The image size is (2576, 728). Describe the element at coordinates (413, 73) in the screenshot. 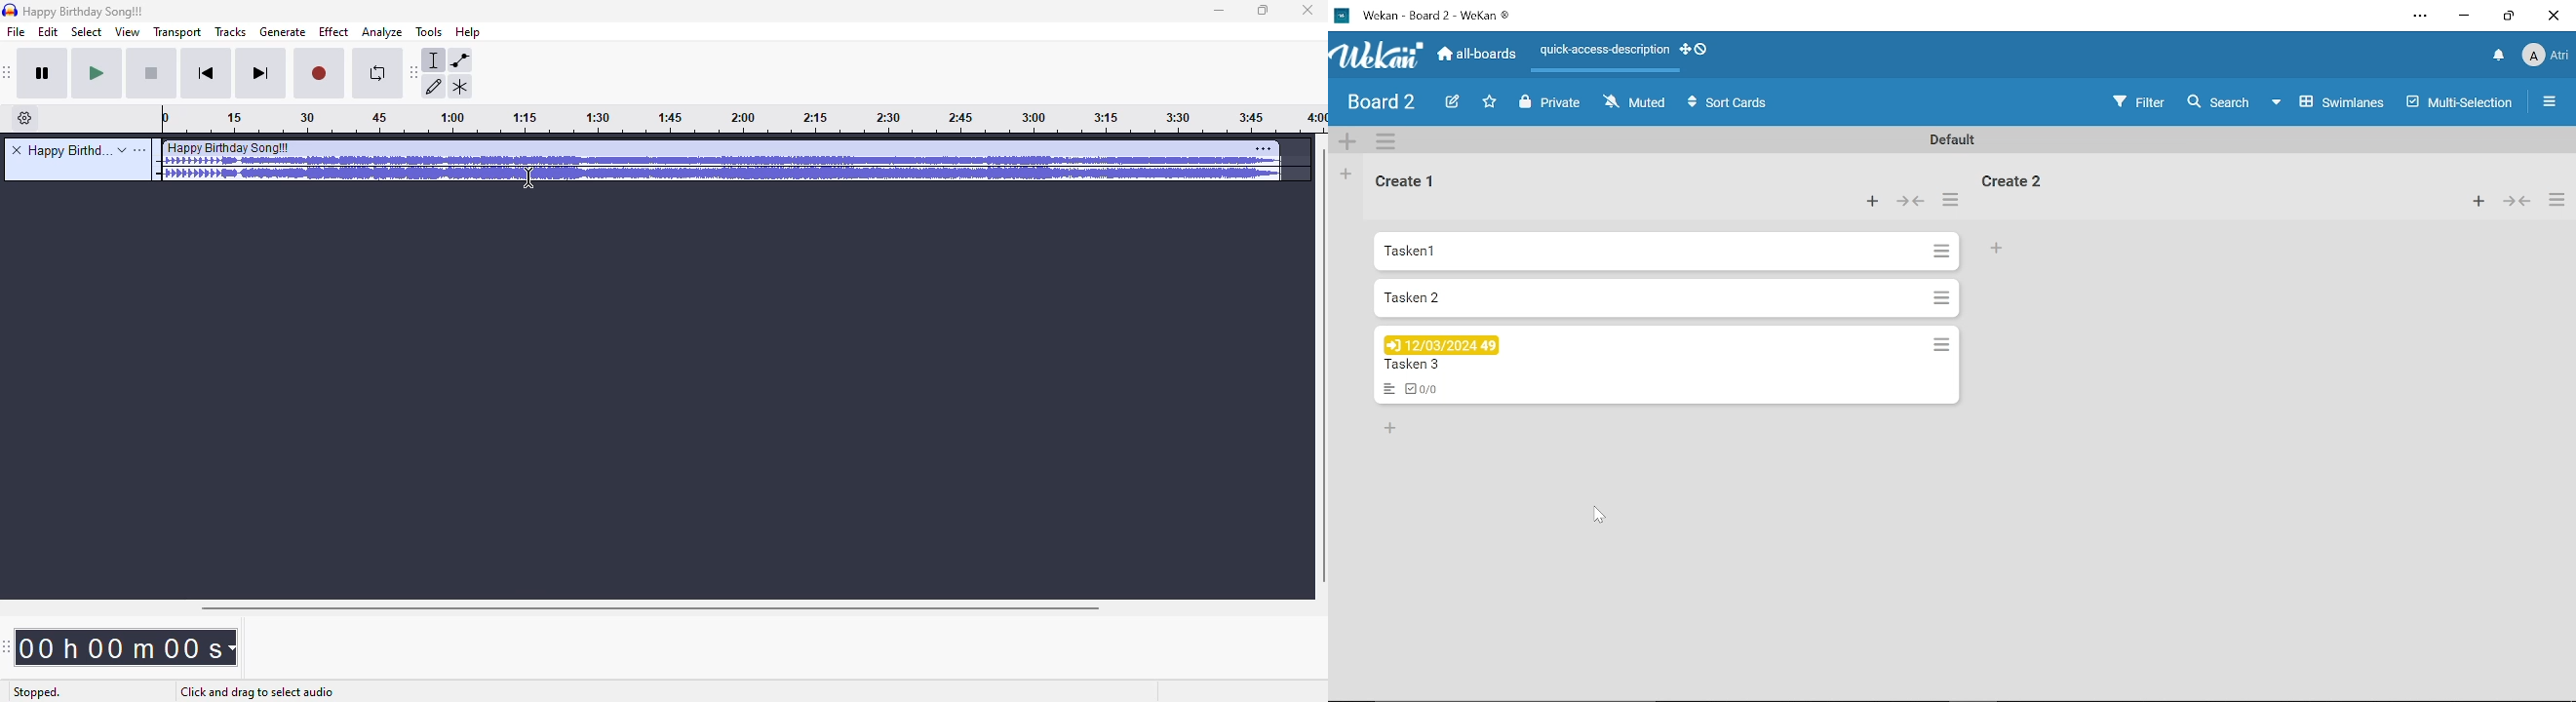

I see `audacity tools toolbar` at that location.